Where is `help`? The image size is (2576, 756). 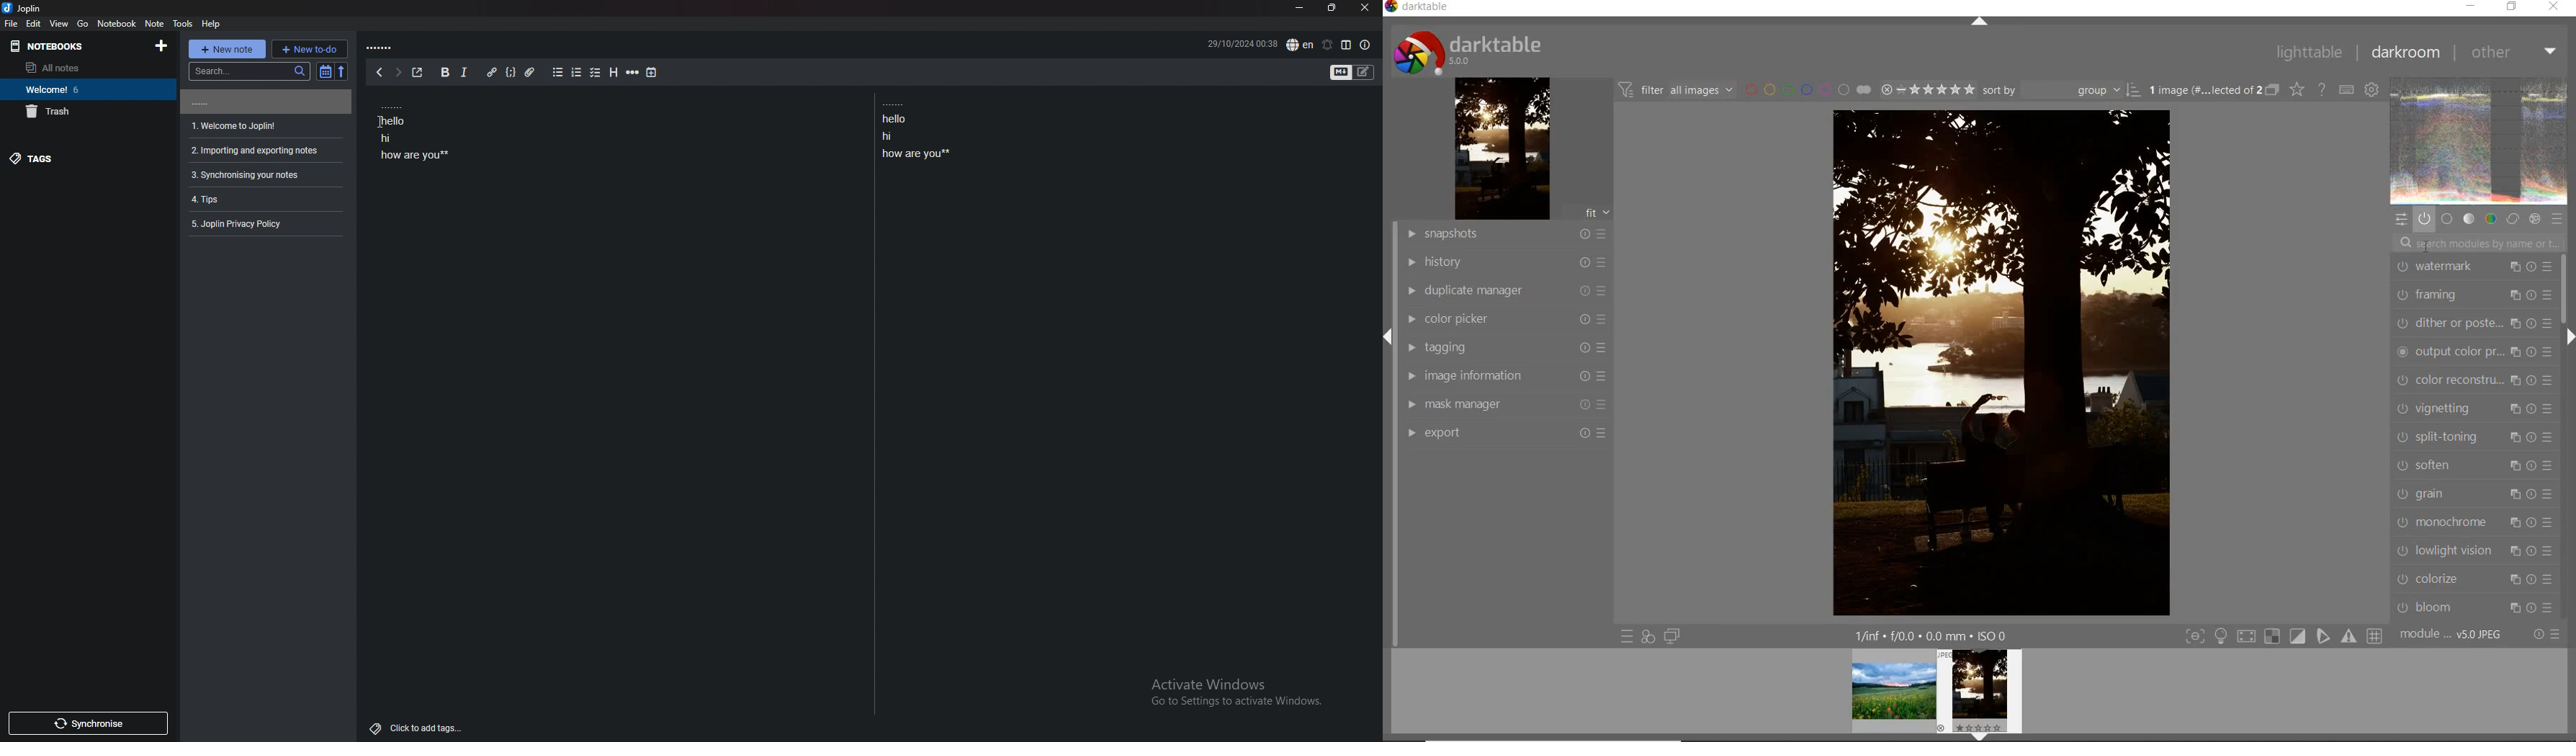 help is located at coordinates (210, 24).